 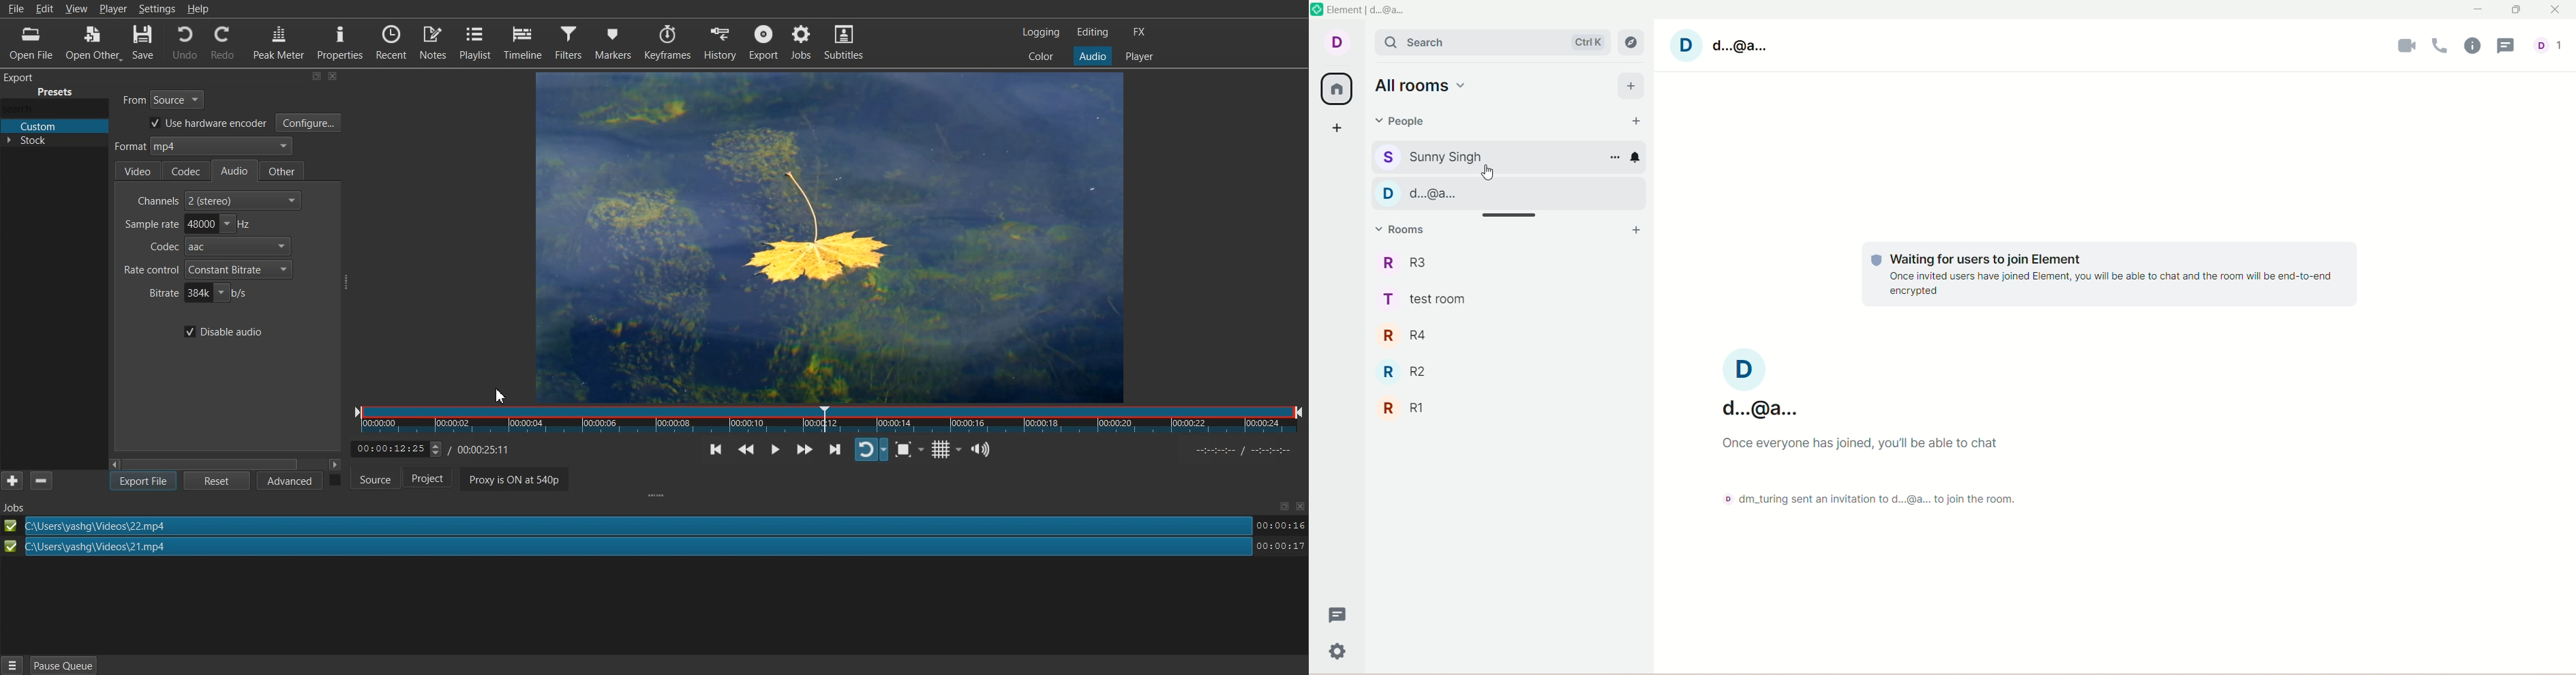 I want to click on Reset, so click(x=215, y=481).